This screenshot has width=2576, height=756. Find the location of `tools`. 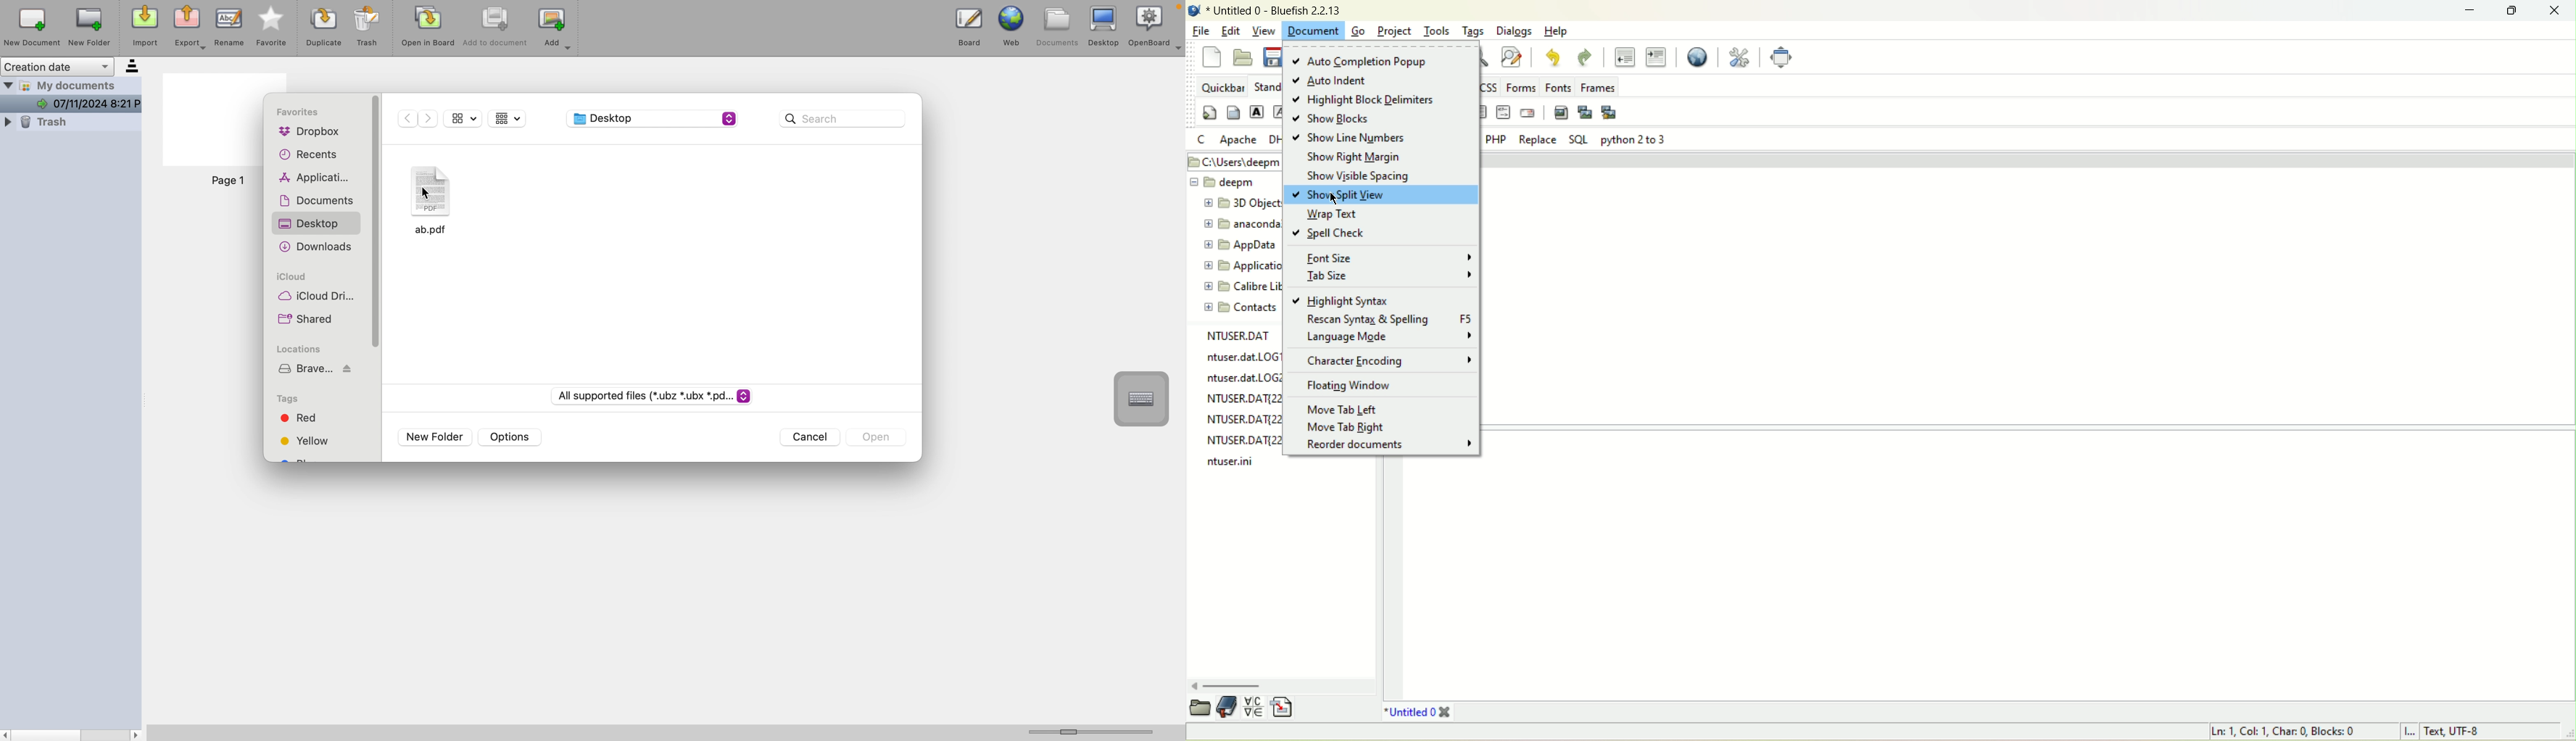

tools is located at coordinates (1438, 32).